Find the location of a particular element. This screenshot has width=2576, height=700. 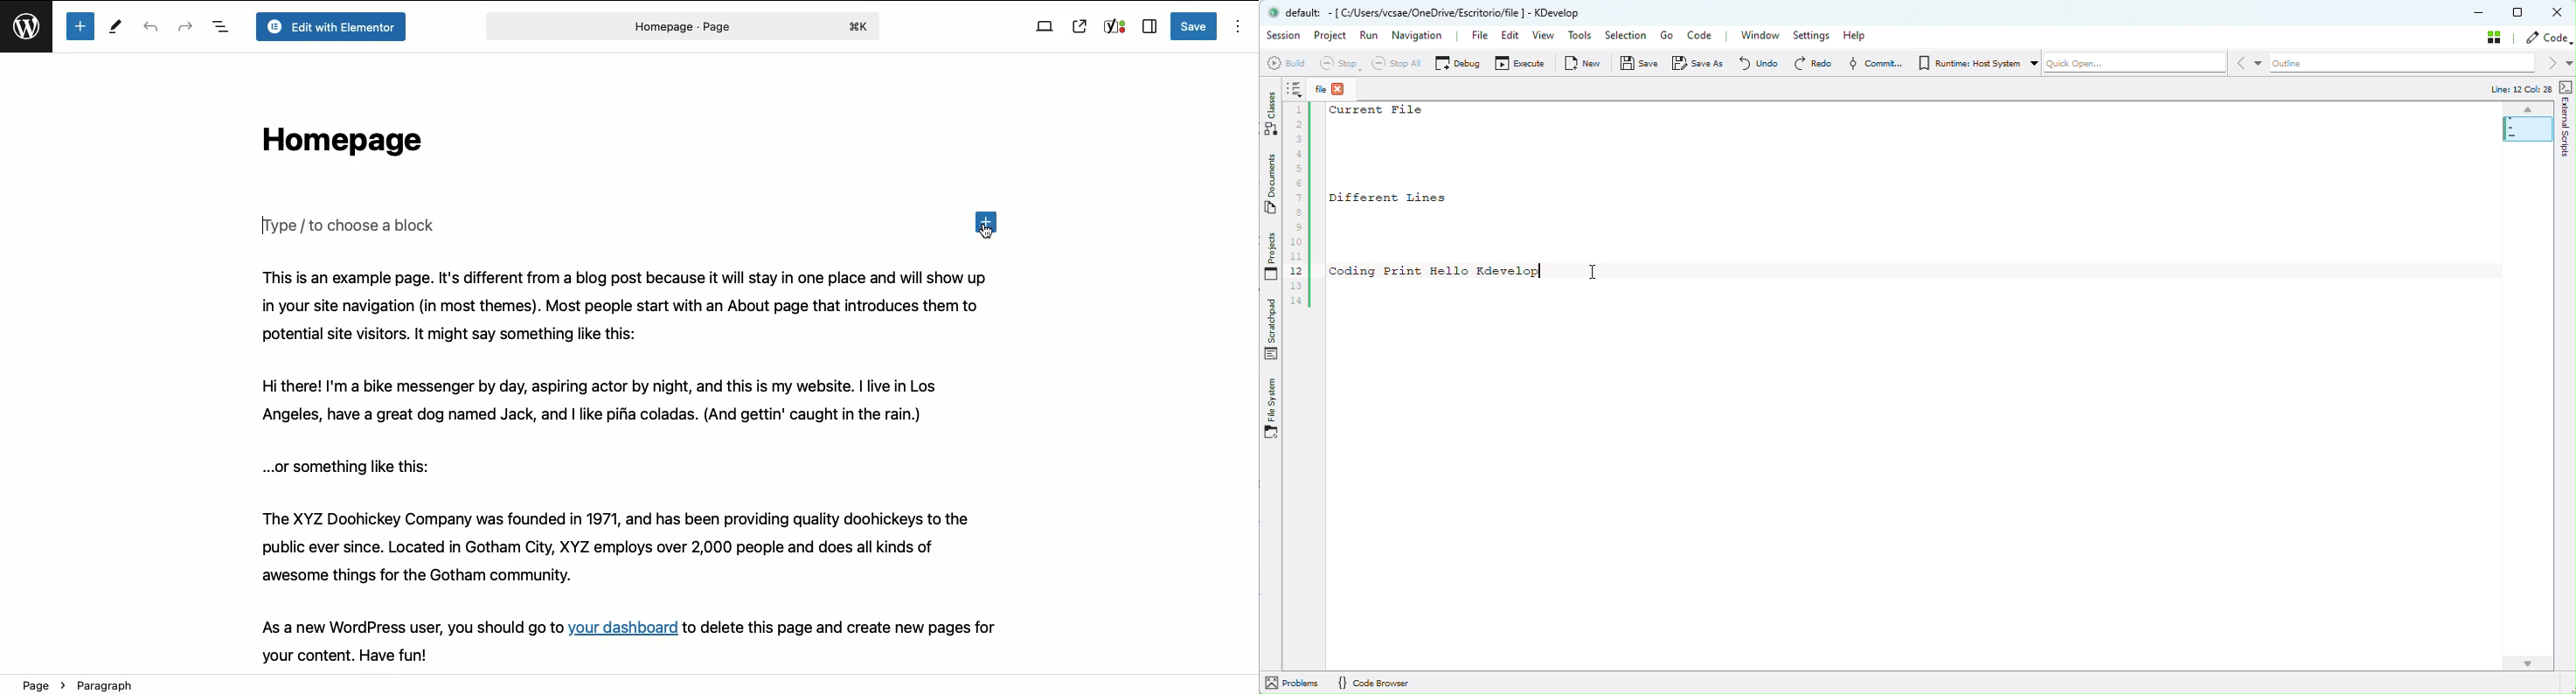

As a new WordPress user, you should go to your dashboard to delete this page and create new pages for
your content. Have fun! is located at coordinates (649, 640).